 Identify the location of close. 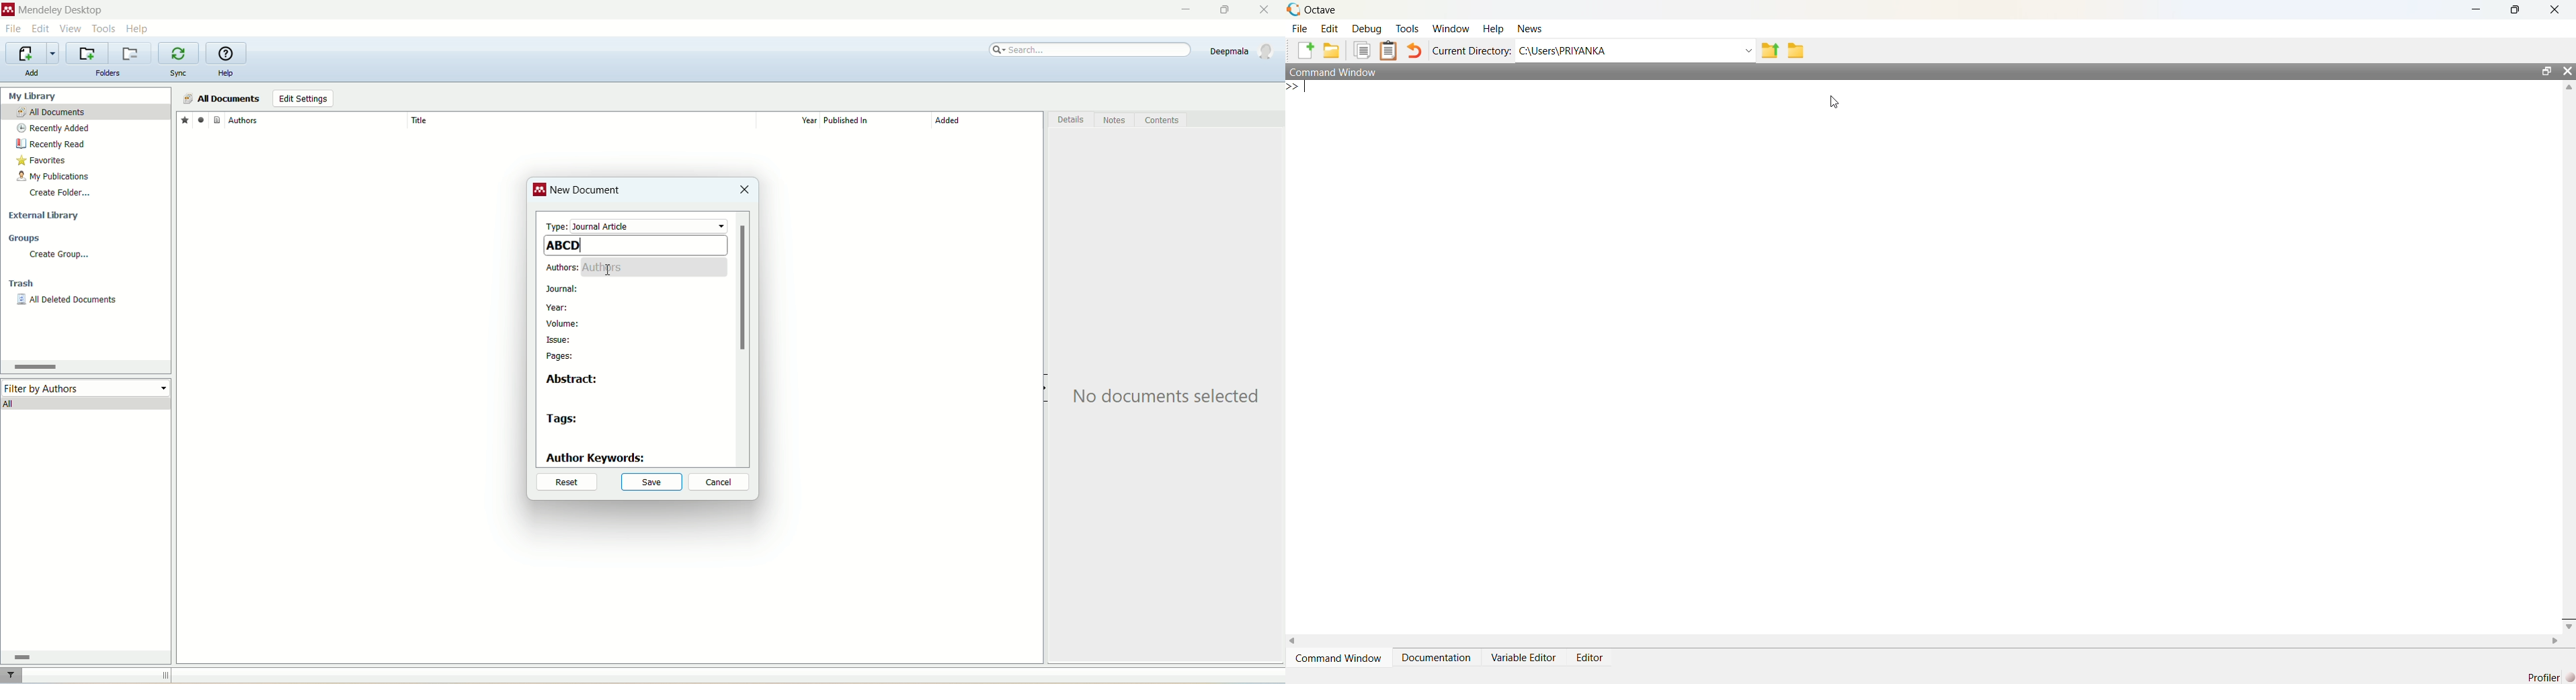
(1270, 10).